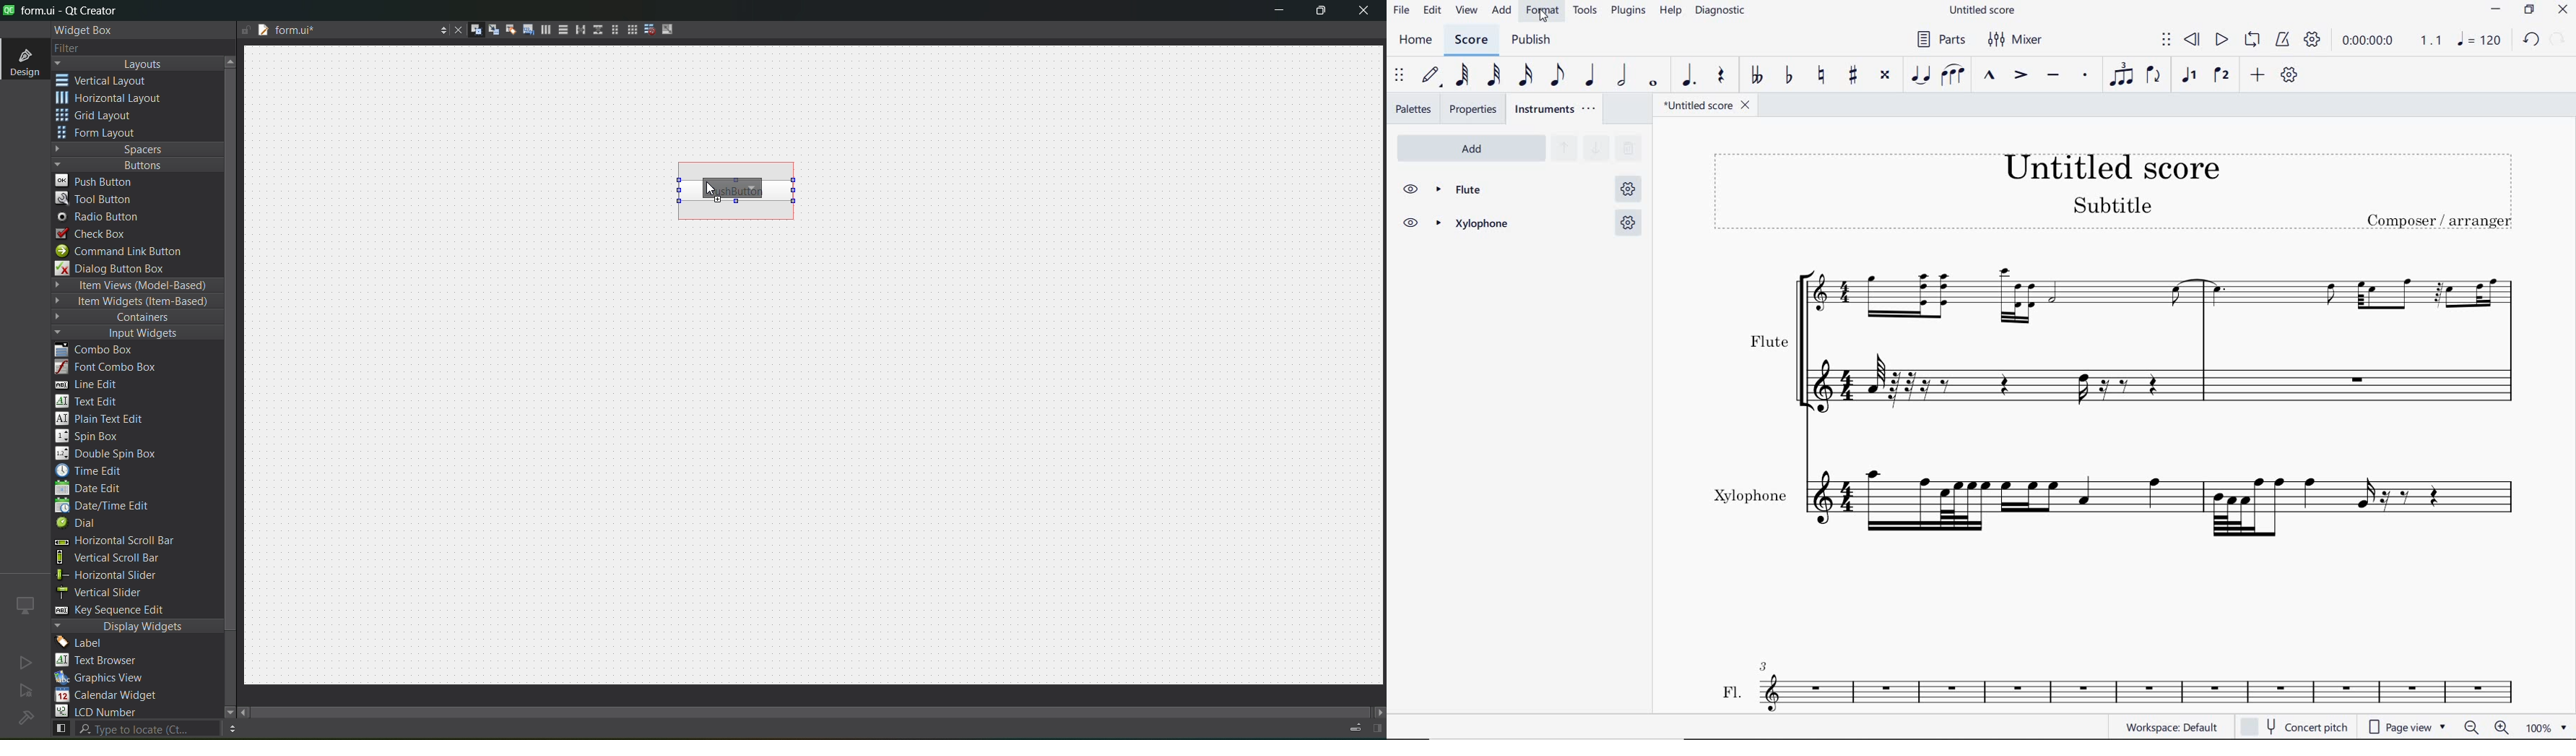  I want to click on move down, so click(222, 710).